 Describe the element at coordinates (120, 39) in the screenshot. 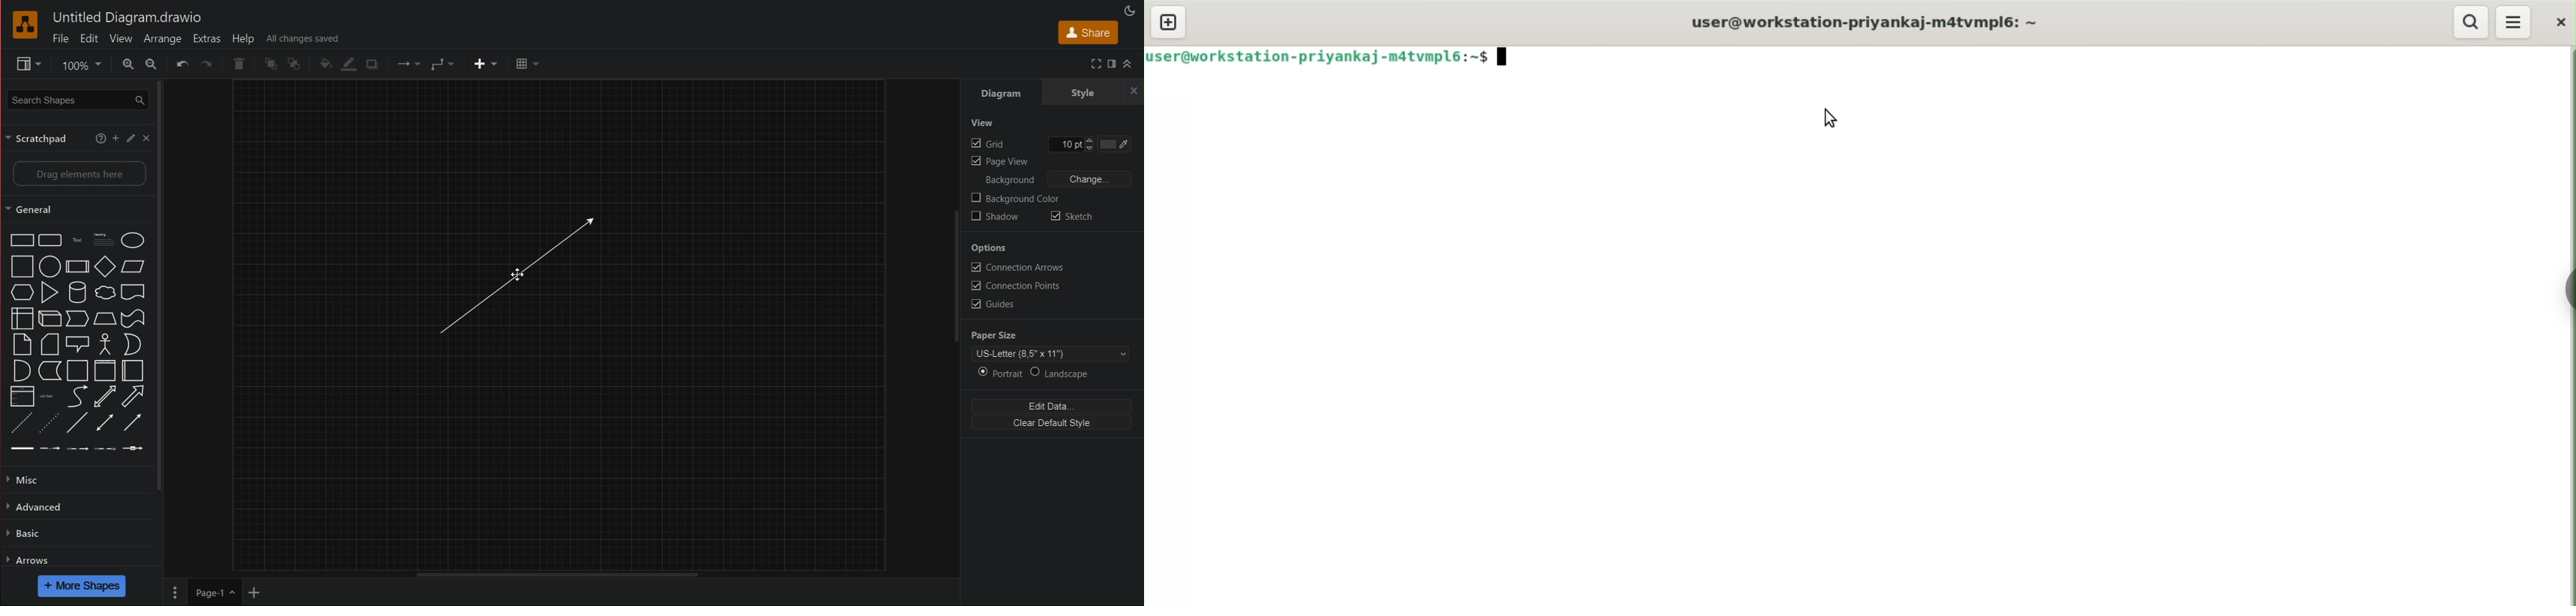

I see `View` at that location.